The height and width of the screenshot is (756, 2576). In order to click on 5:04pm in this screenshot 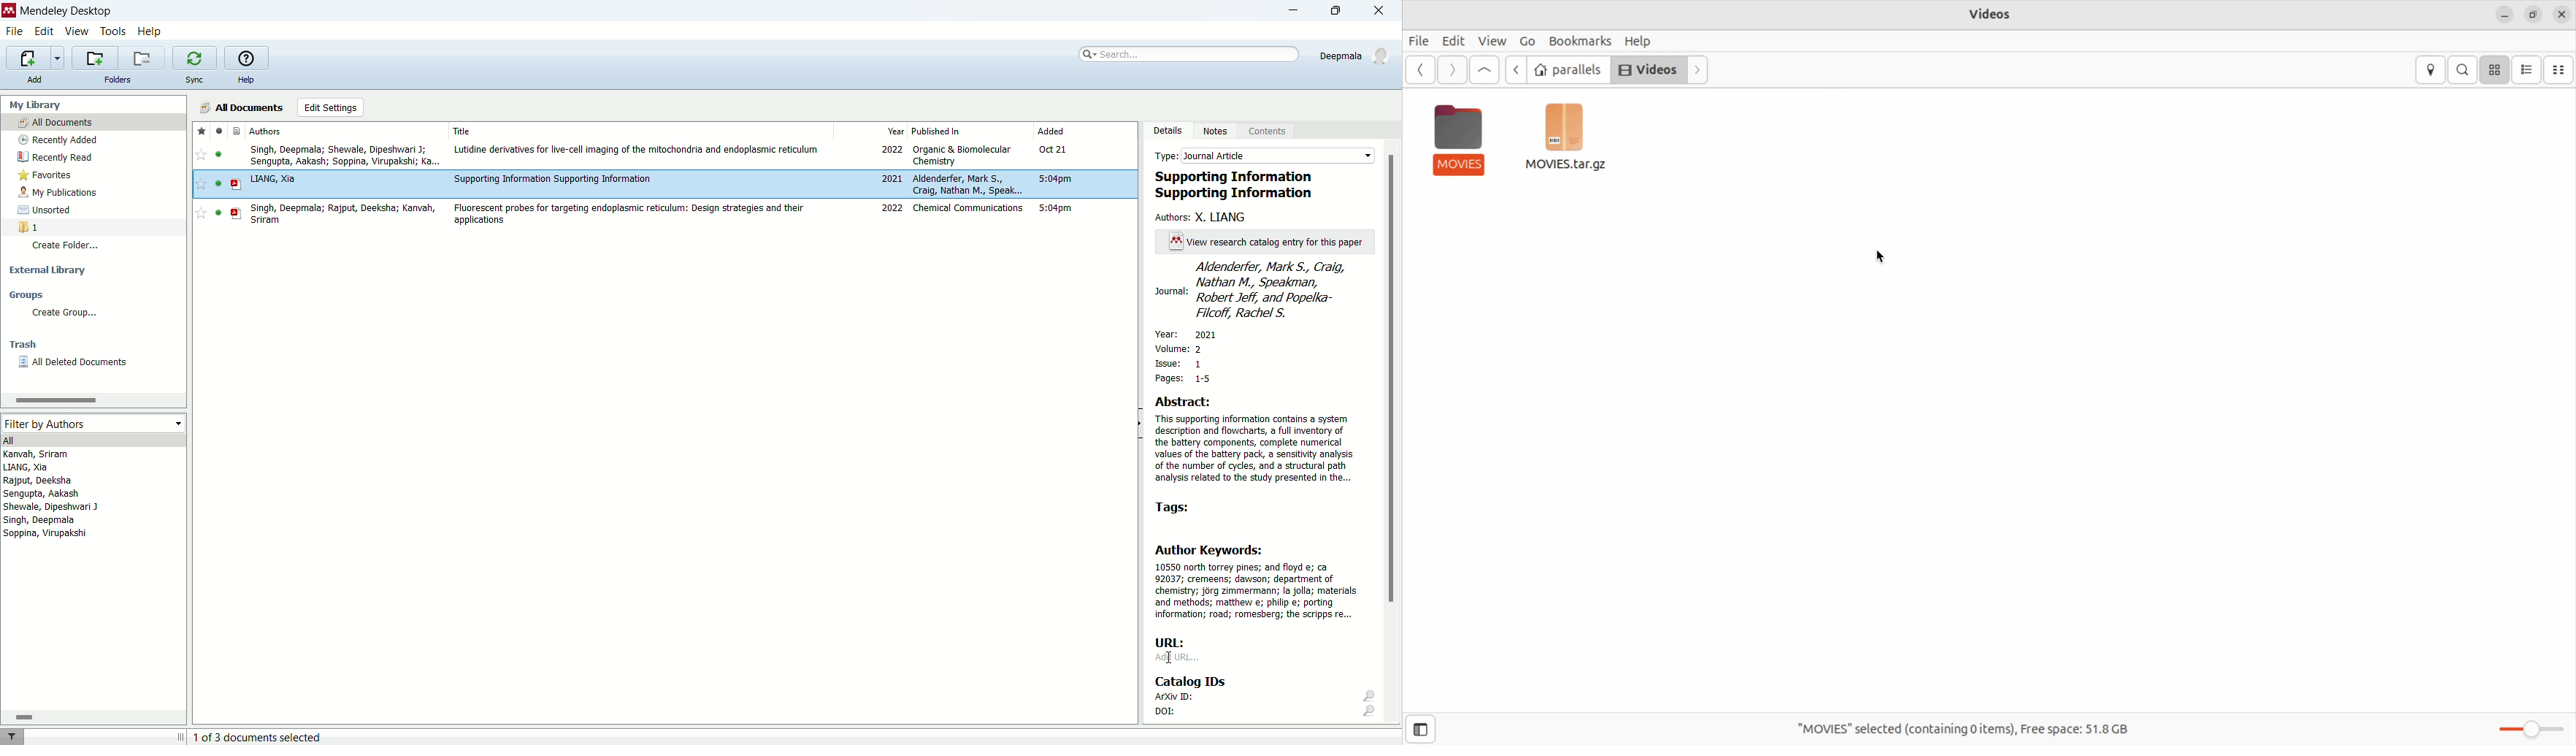, I will do `click(1055, 179)`.